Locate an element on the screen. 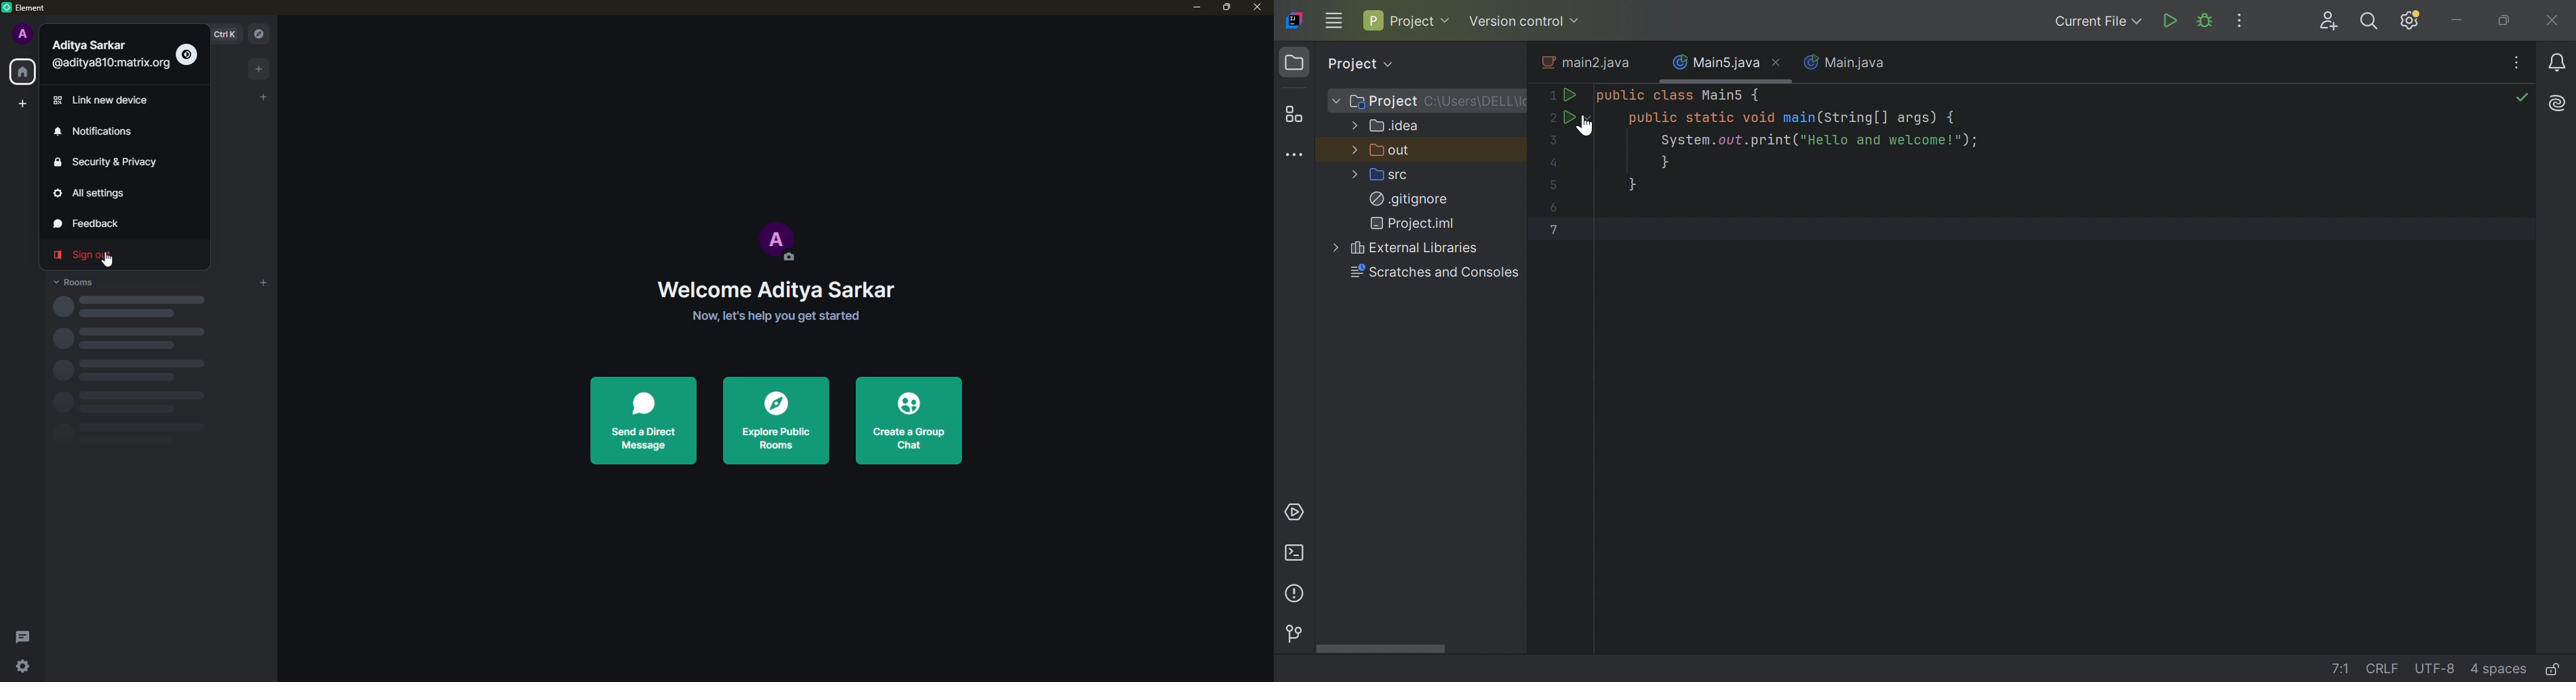 The image size is (2576, 700). switch to light mode is located at coordinates (189, 55).